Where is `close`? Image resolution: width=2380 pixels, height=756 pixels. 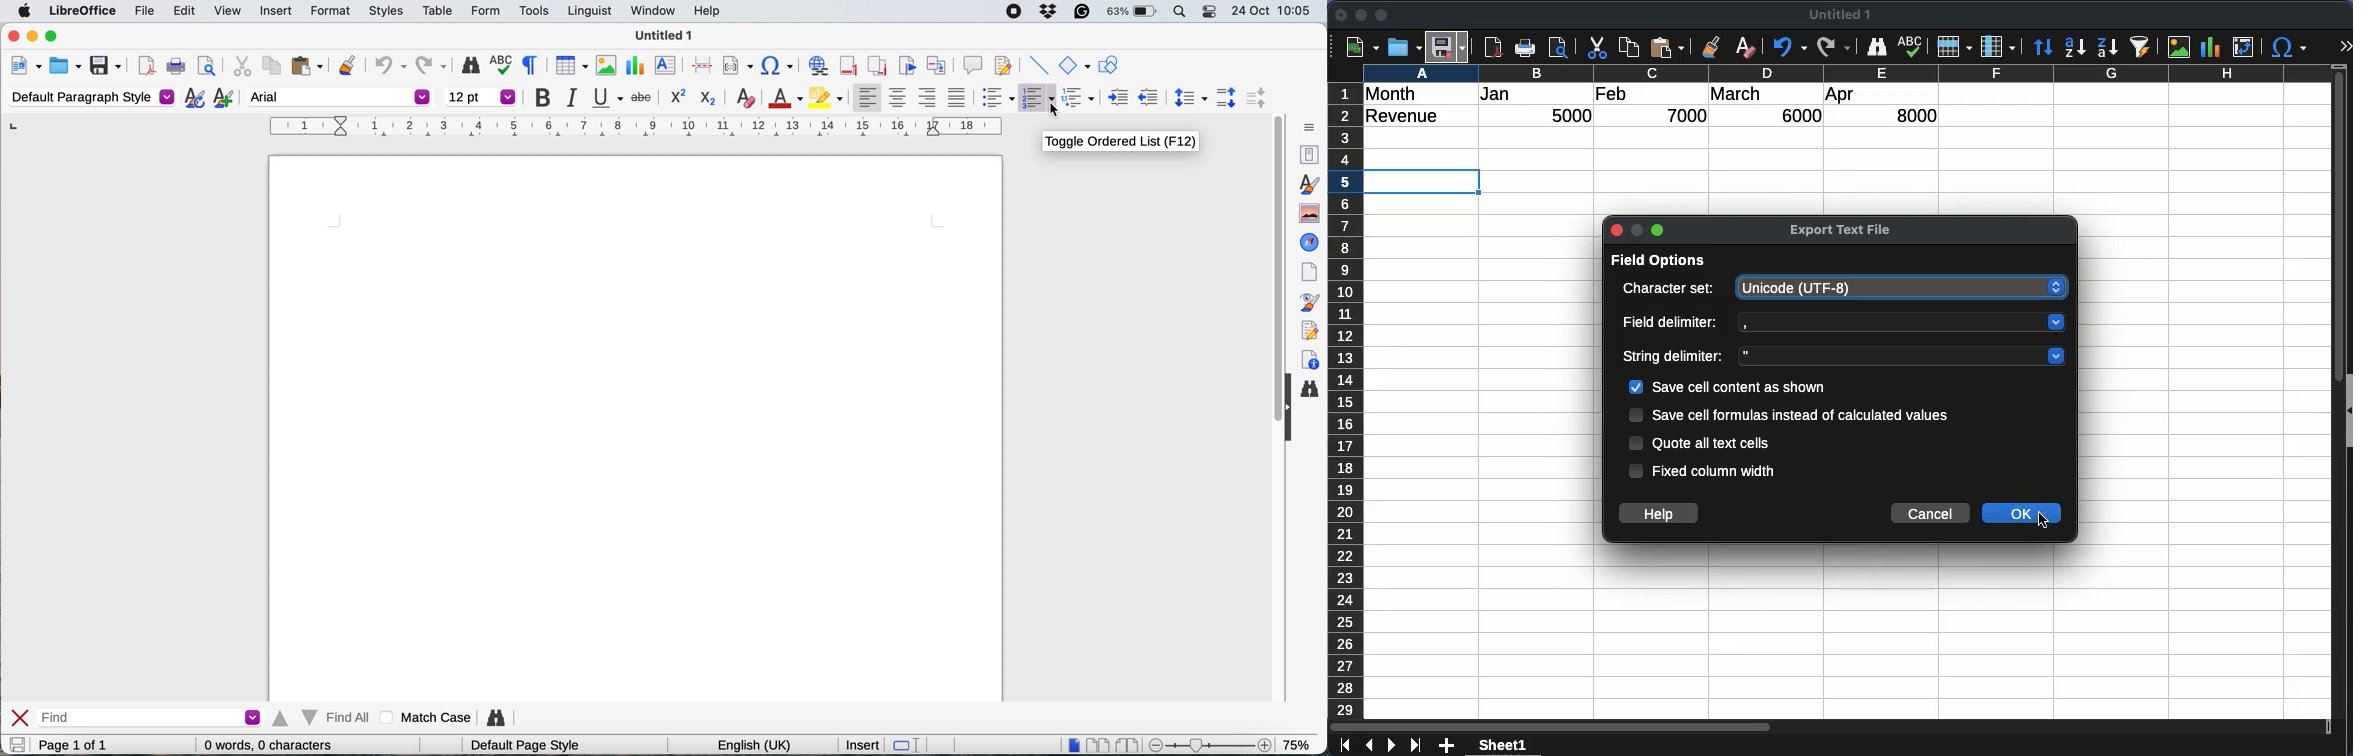 close is located at coordinates (20, 718).